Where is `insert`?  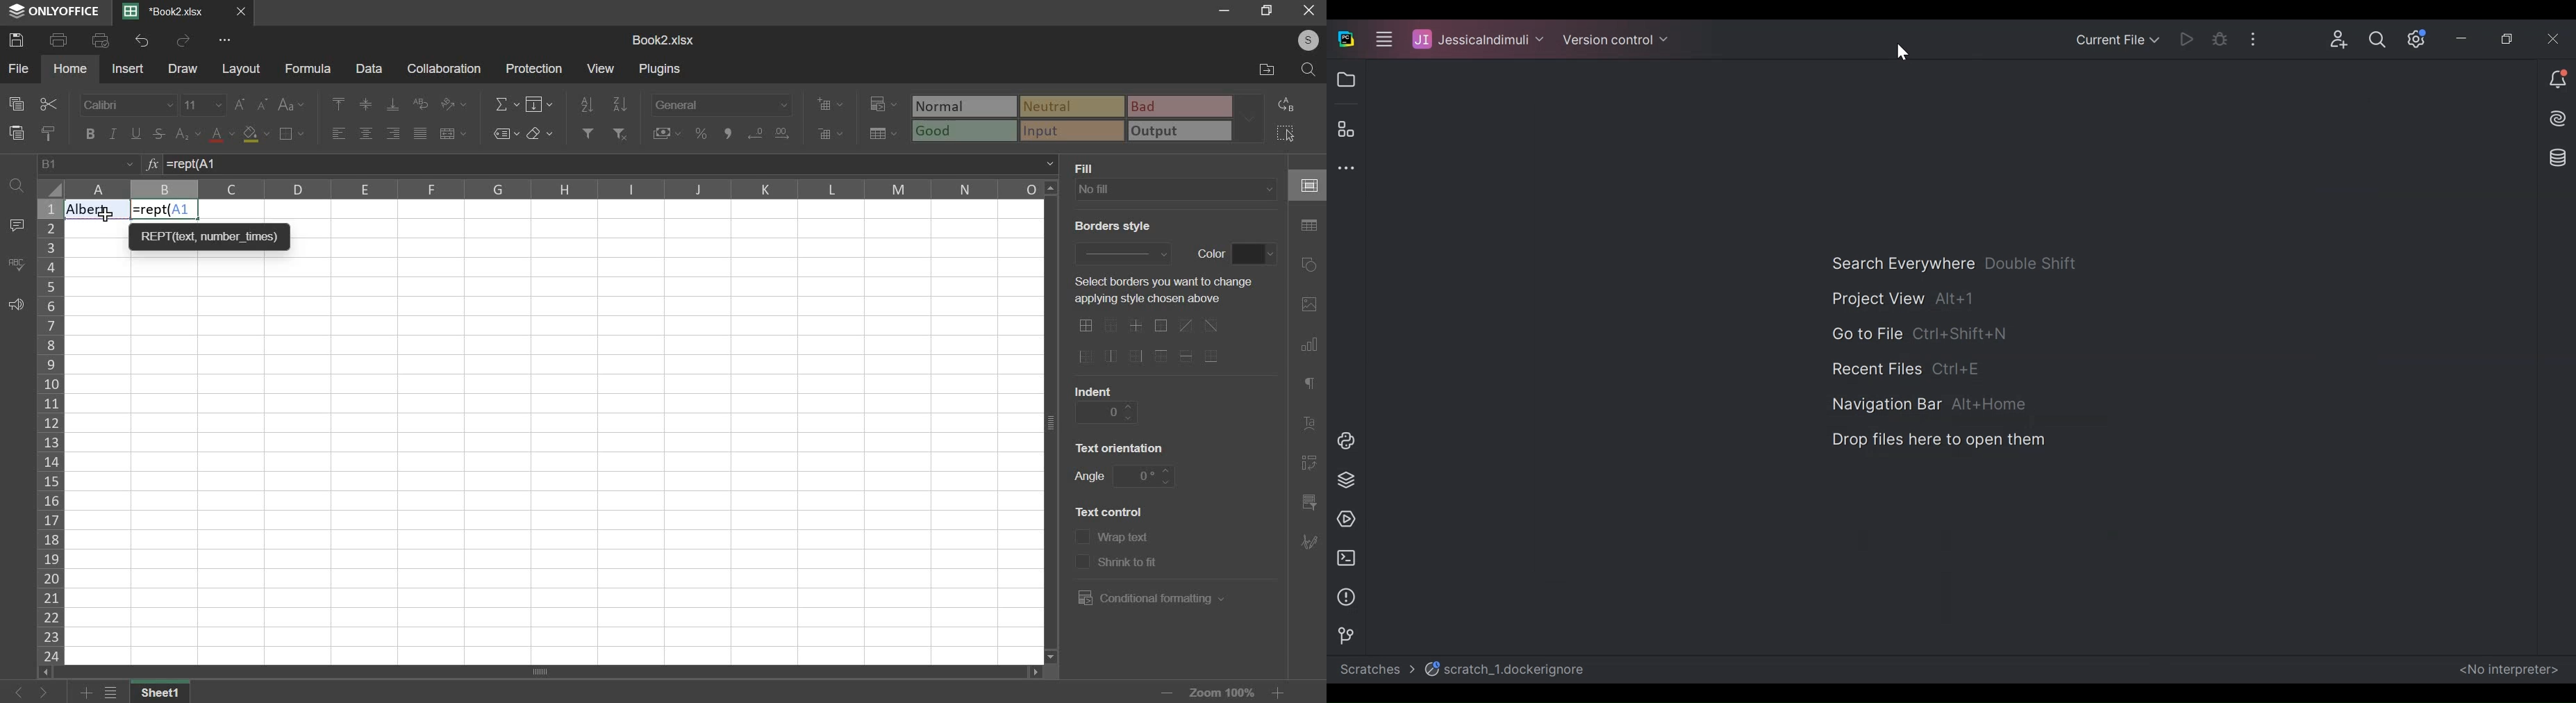 insert is located at coordinates (127, 68).